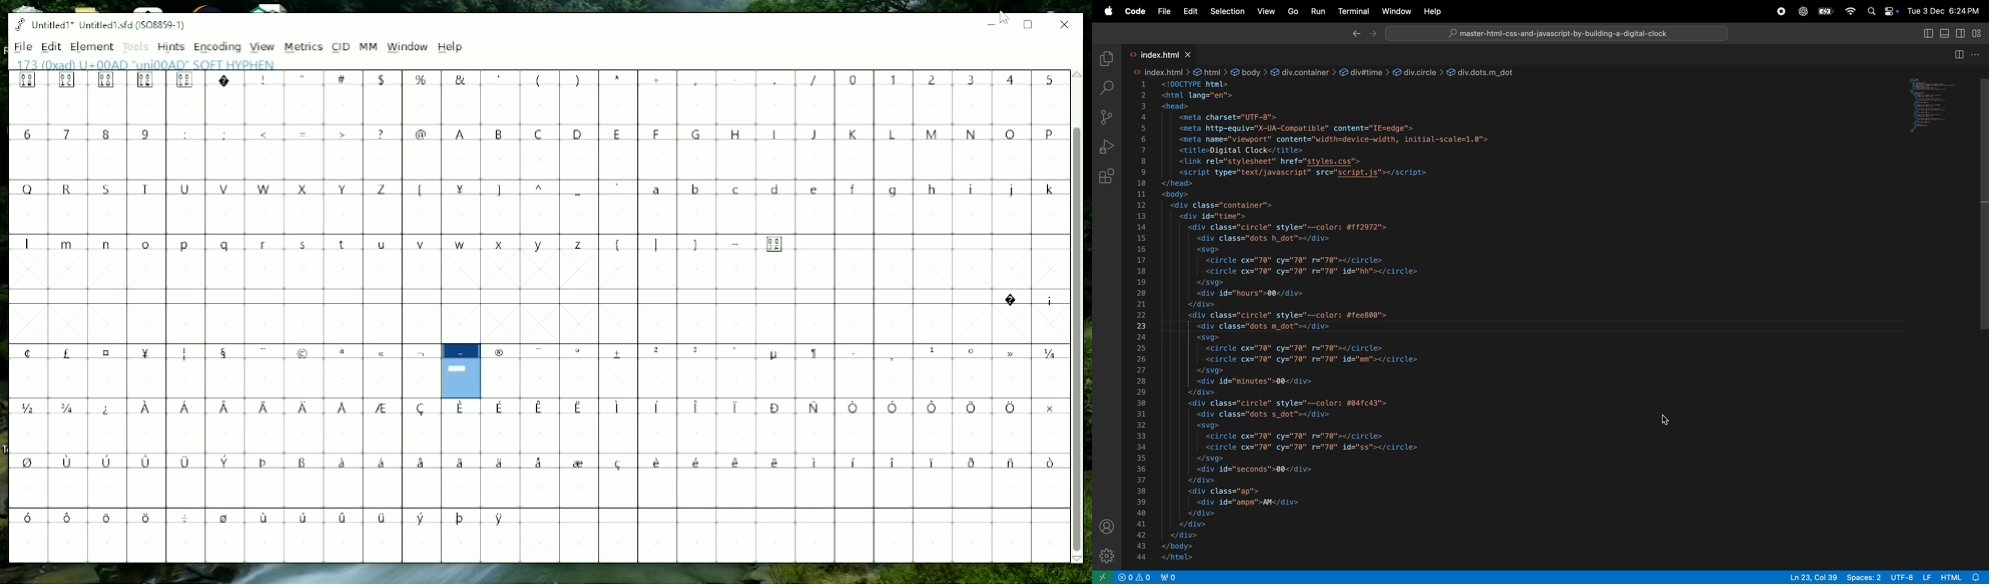 The height and width of the screenshot is (588, 2016). I want to click on back ward, so click(1351, 33).